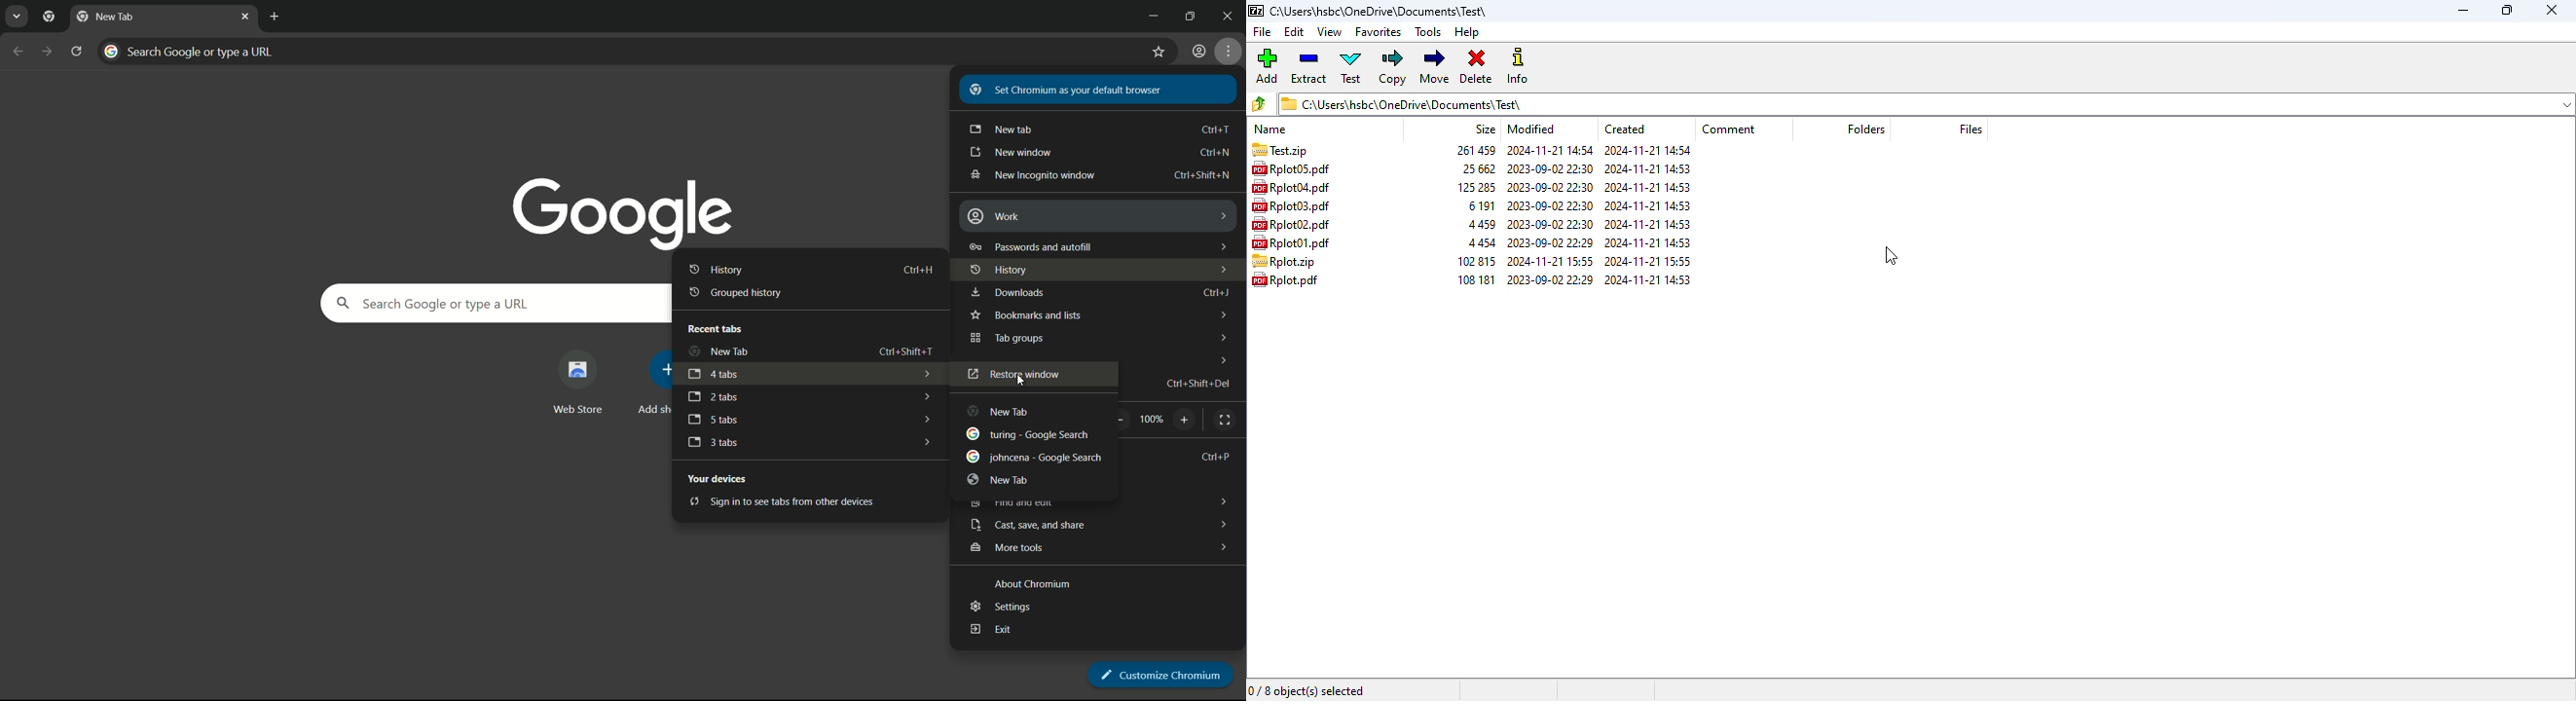 The image size is (2576, 728). I want to click on dropdown arrows, so click(924, 397).